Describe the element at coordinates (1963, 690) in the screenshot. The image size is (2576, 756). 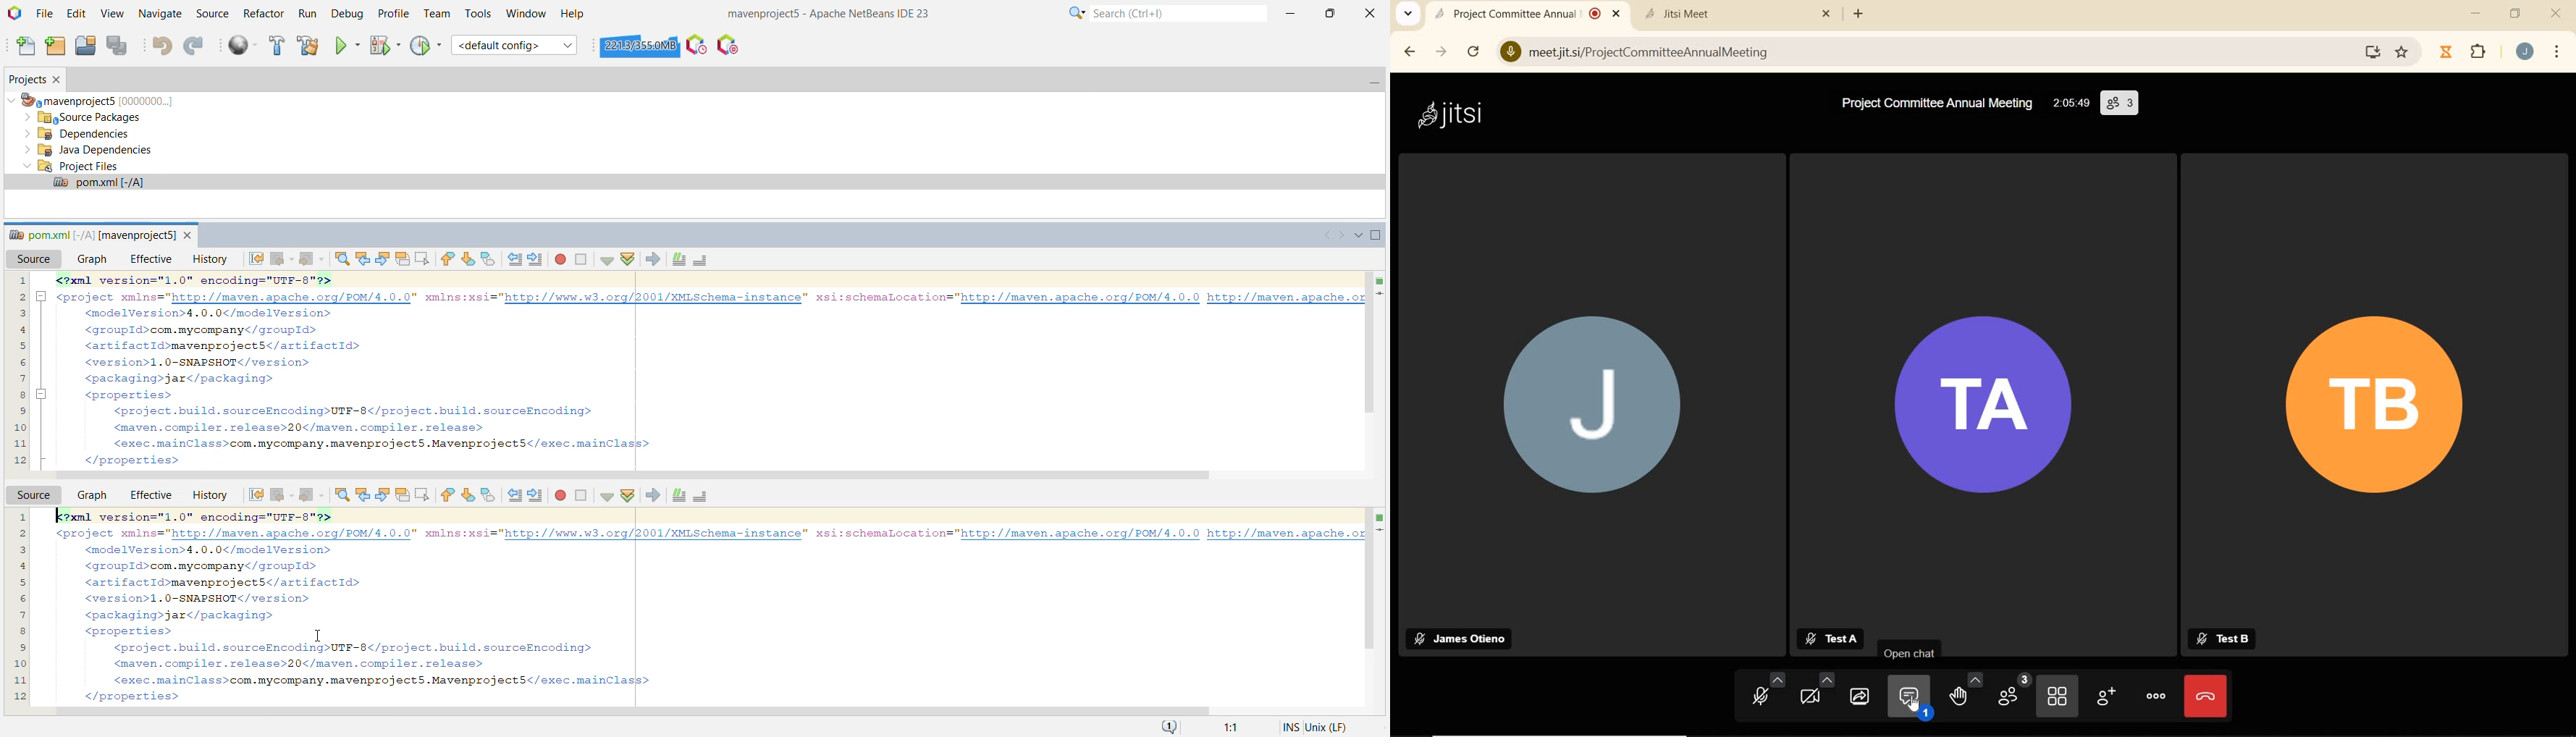
I see `raise hand` at that location.